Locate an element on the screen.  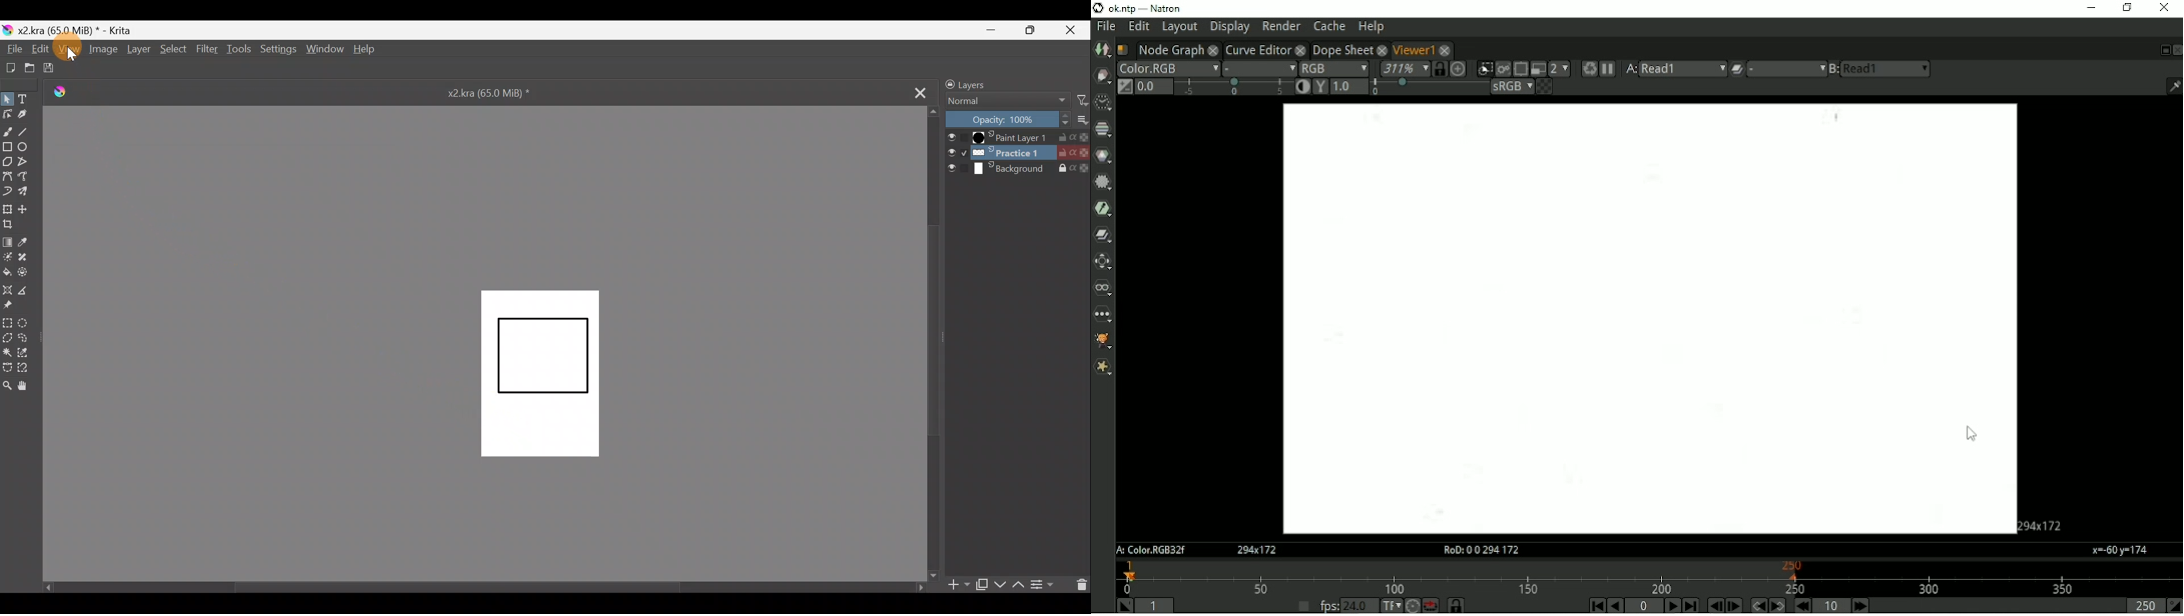
Text tool is located at coordinates (28, 97).